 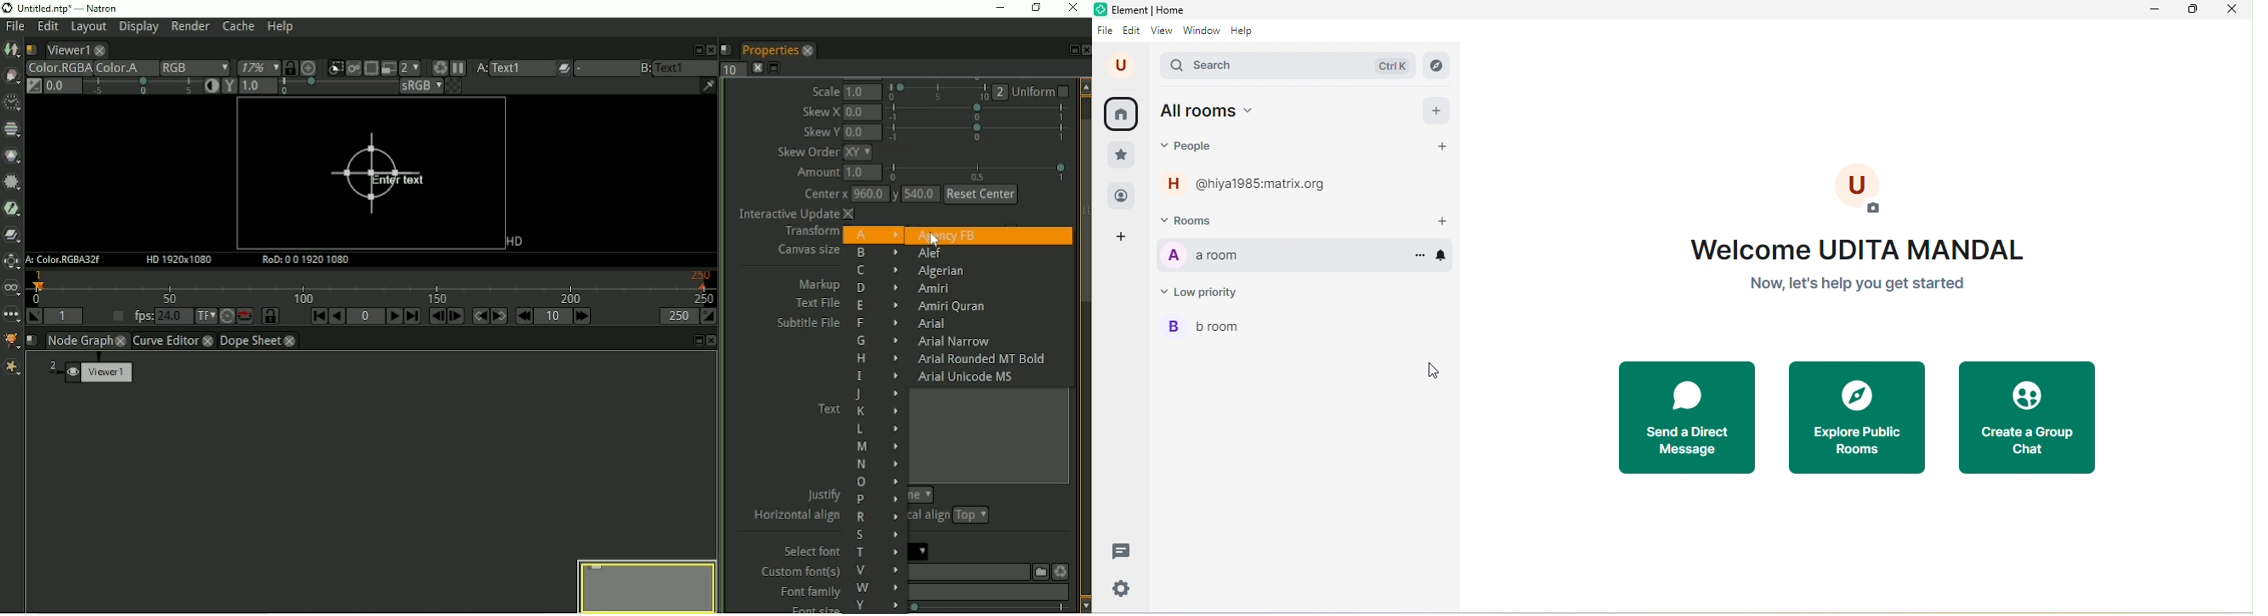 What do you see at coordinates (1120, 113) in the screenshot?
I see `home` at bounding box center [1120, 113].